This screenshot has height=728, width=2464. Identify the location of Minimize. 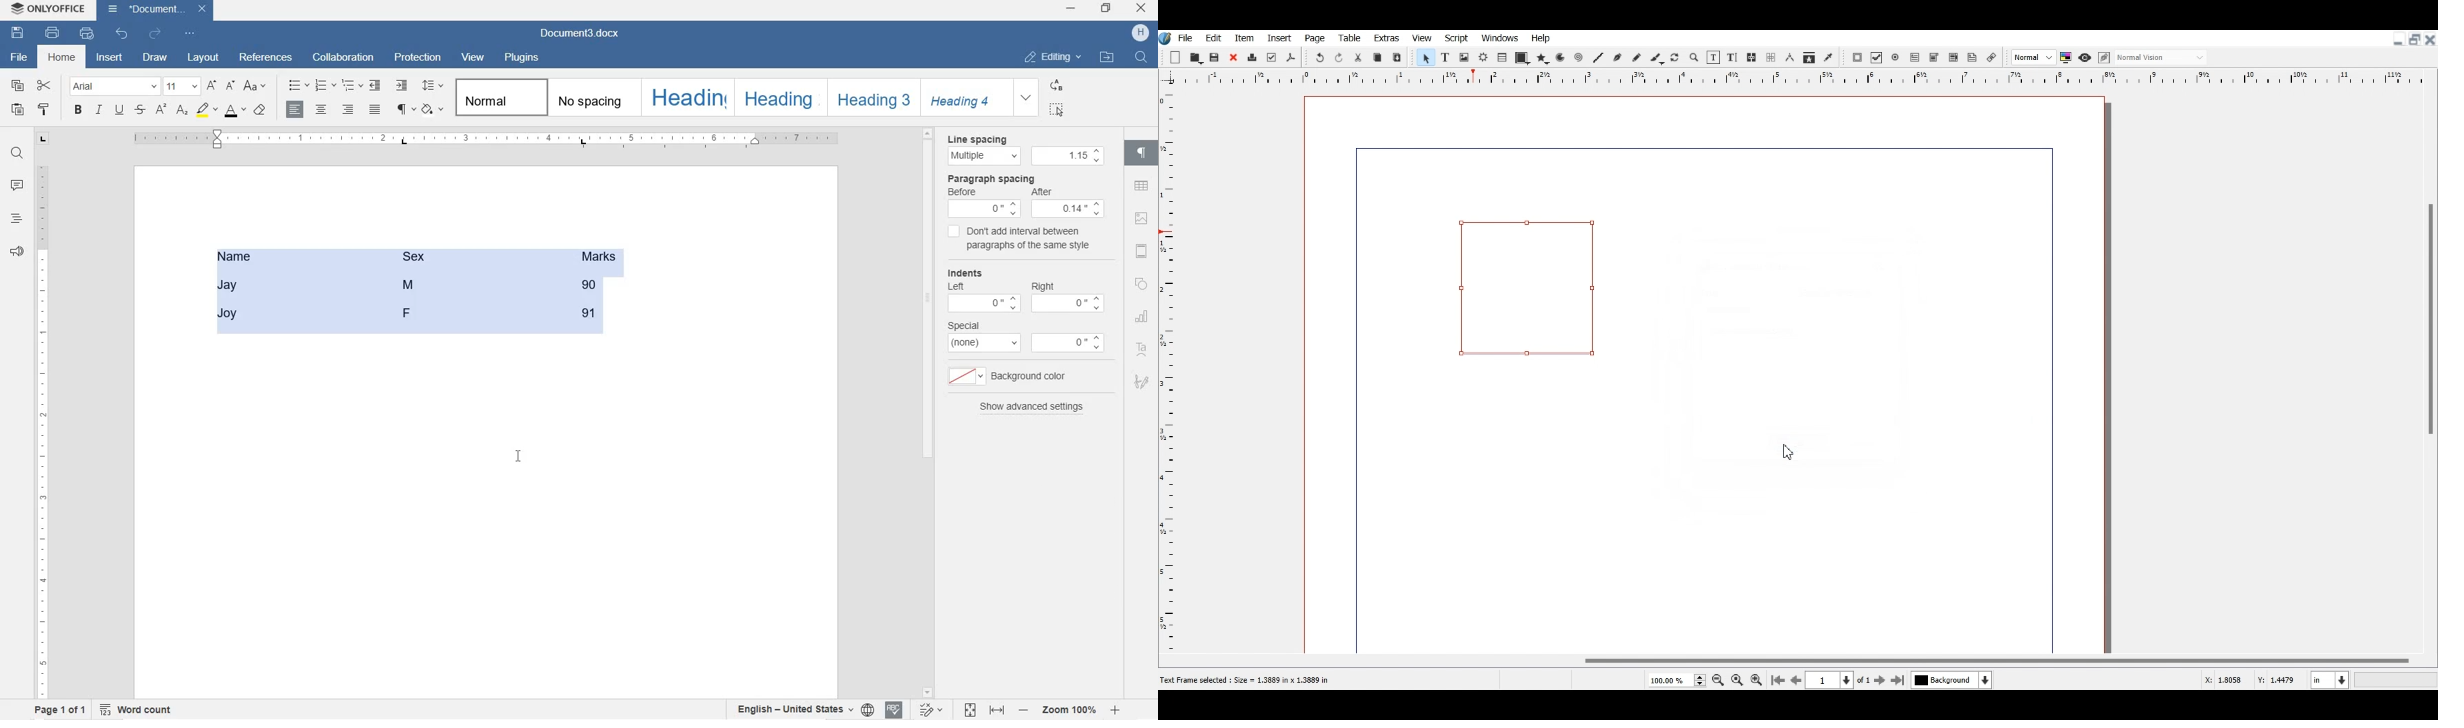
(2398, 40).